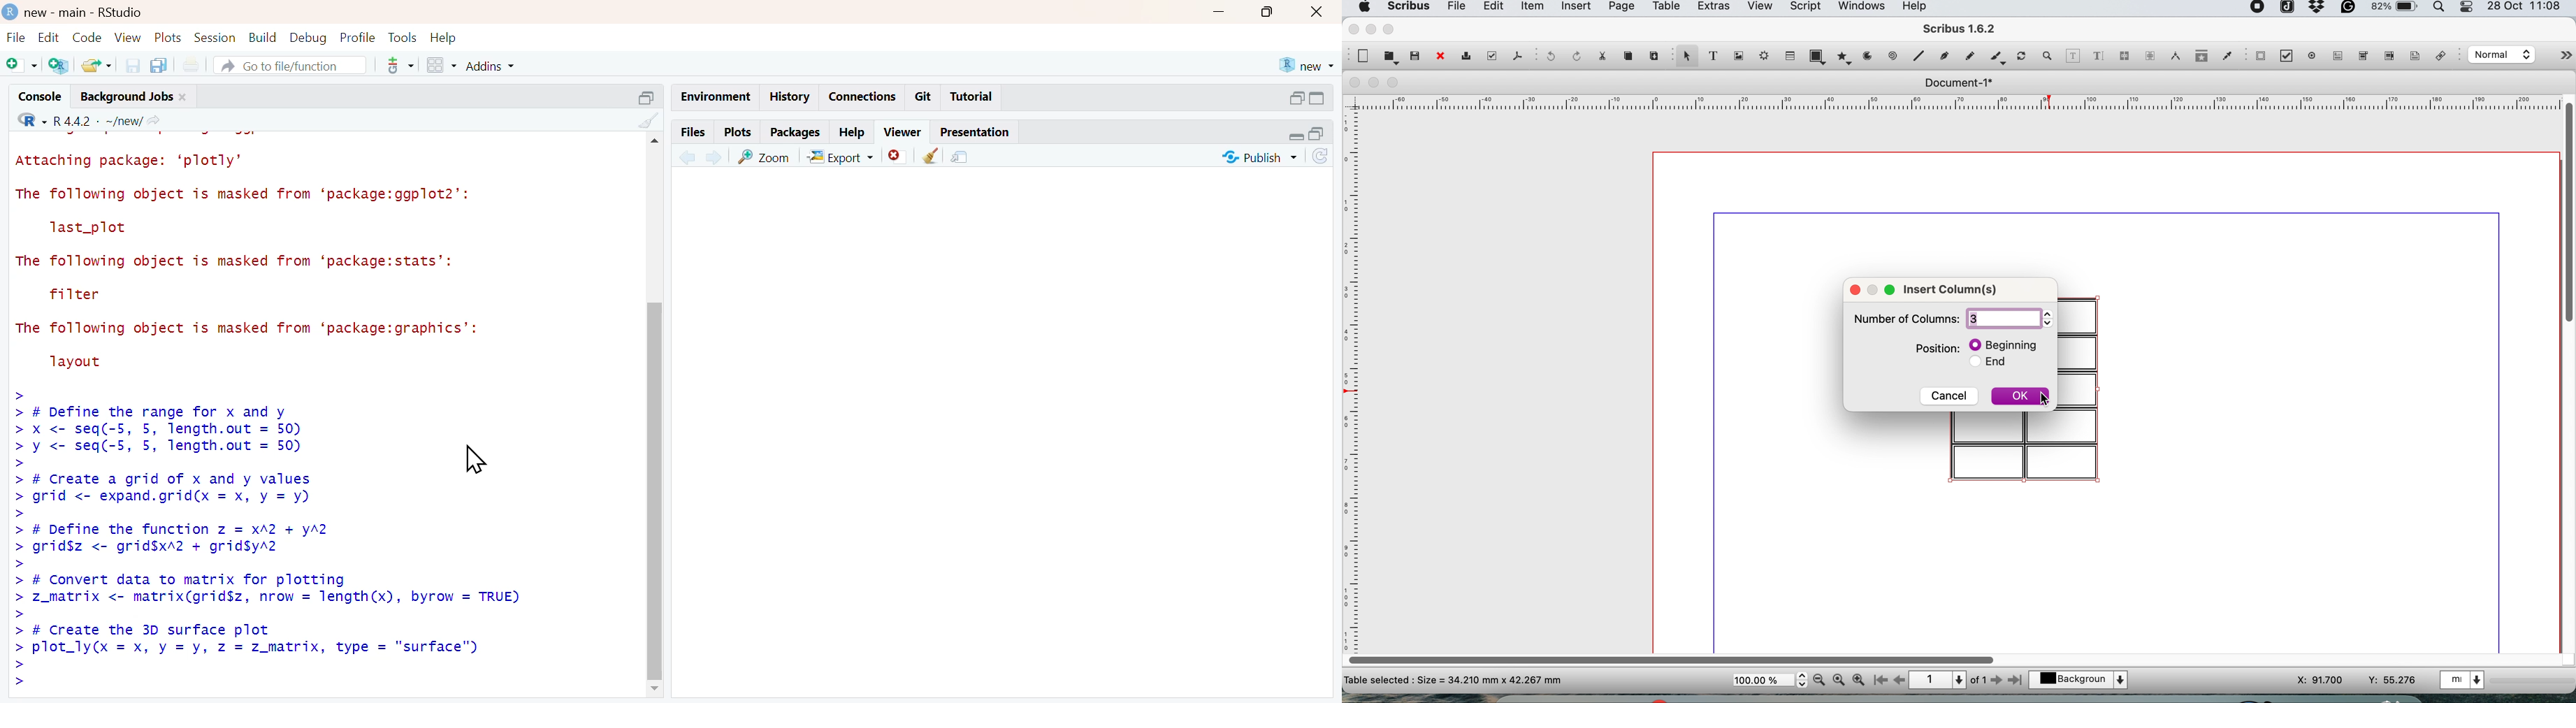 This screenshot has width=2576, height=728. I want to click on undo, so click(1549, 57).